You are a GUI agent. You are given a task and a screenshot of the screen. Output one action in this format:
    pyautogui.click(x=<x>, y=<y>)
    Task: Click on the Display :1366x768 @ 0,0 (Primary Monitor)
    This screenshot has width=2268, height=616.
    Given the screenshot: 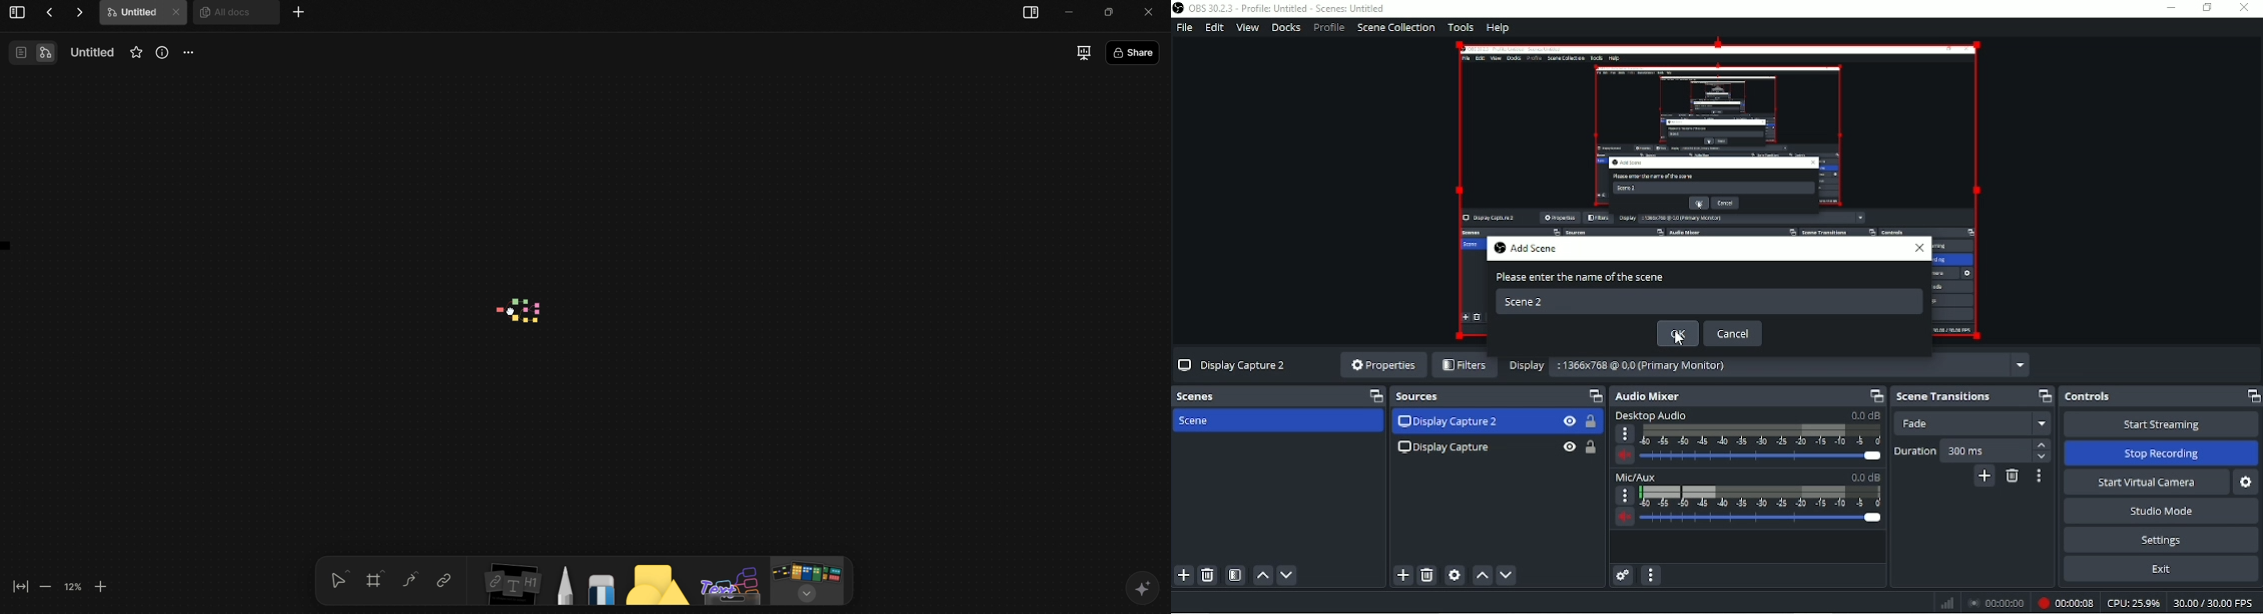 What is the action you would take?
    pyautogui.click(x=1768, y=363)
    